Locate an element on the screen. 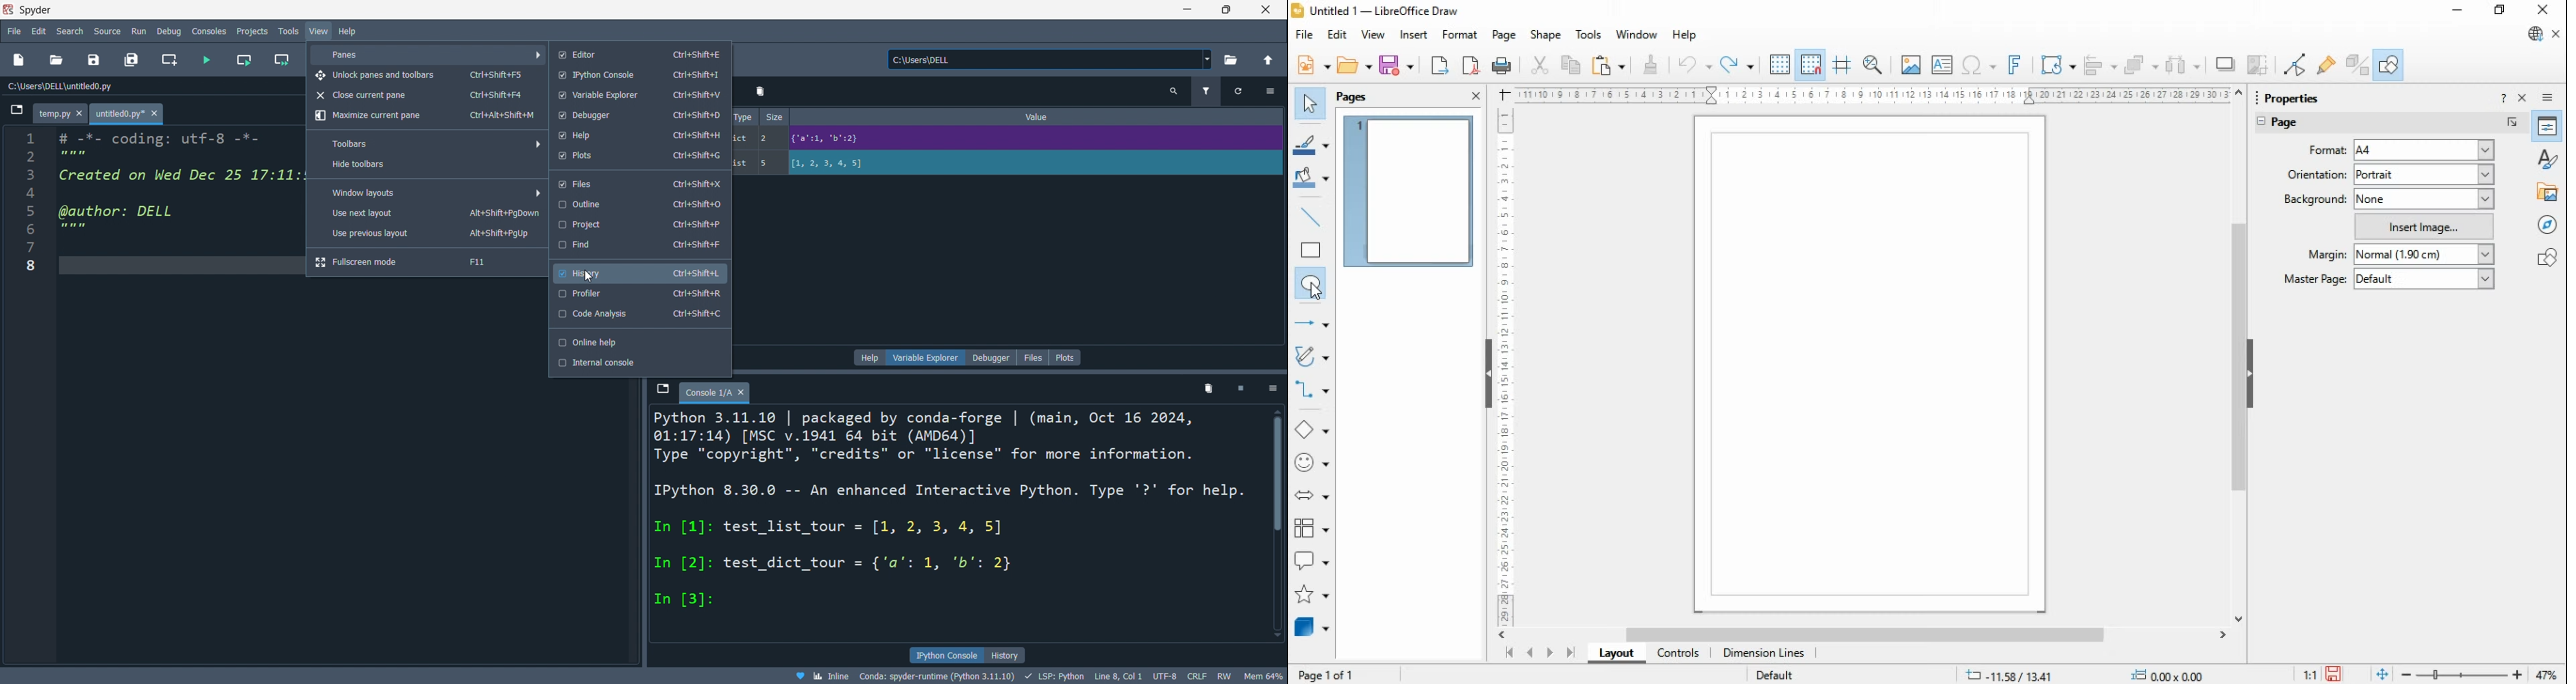 This screenshot has height=700, width=2576. open file is located at coordinates (56, 60).